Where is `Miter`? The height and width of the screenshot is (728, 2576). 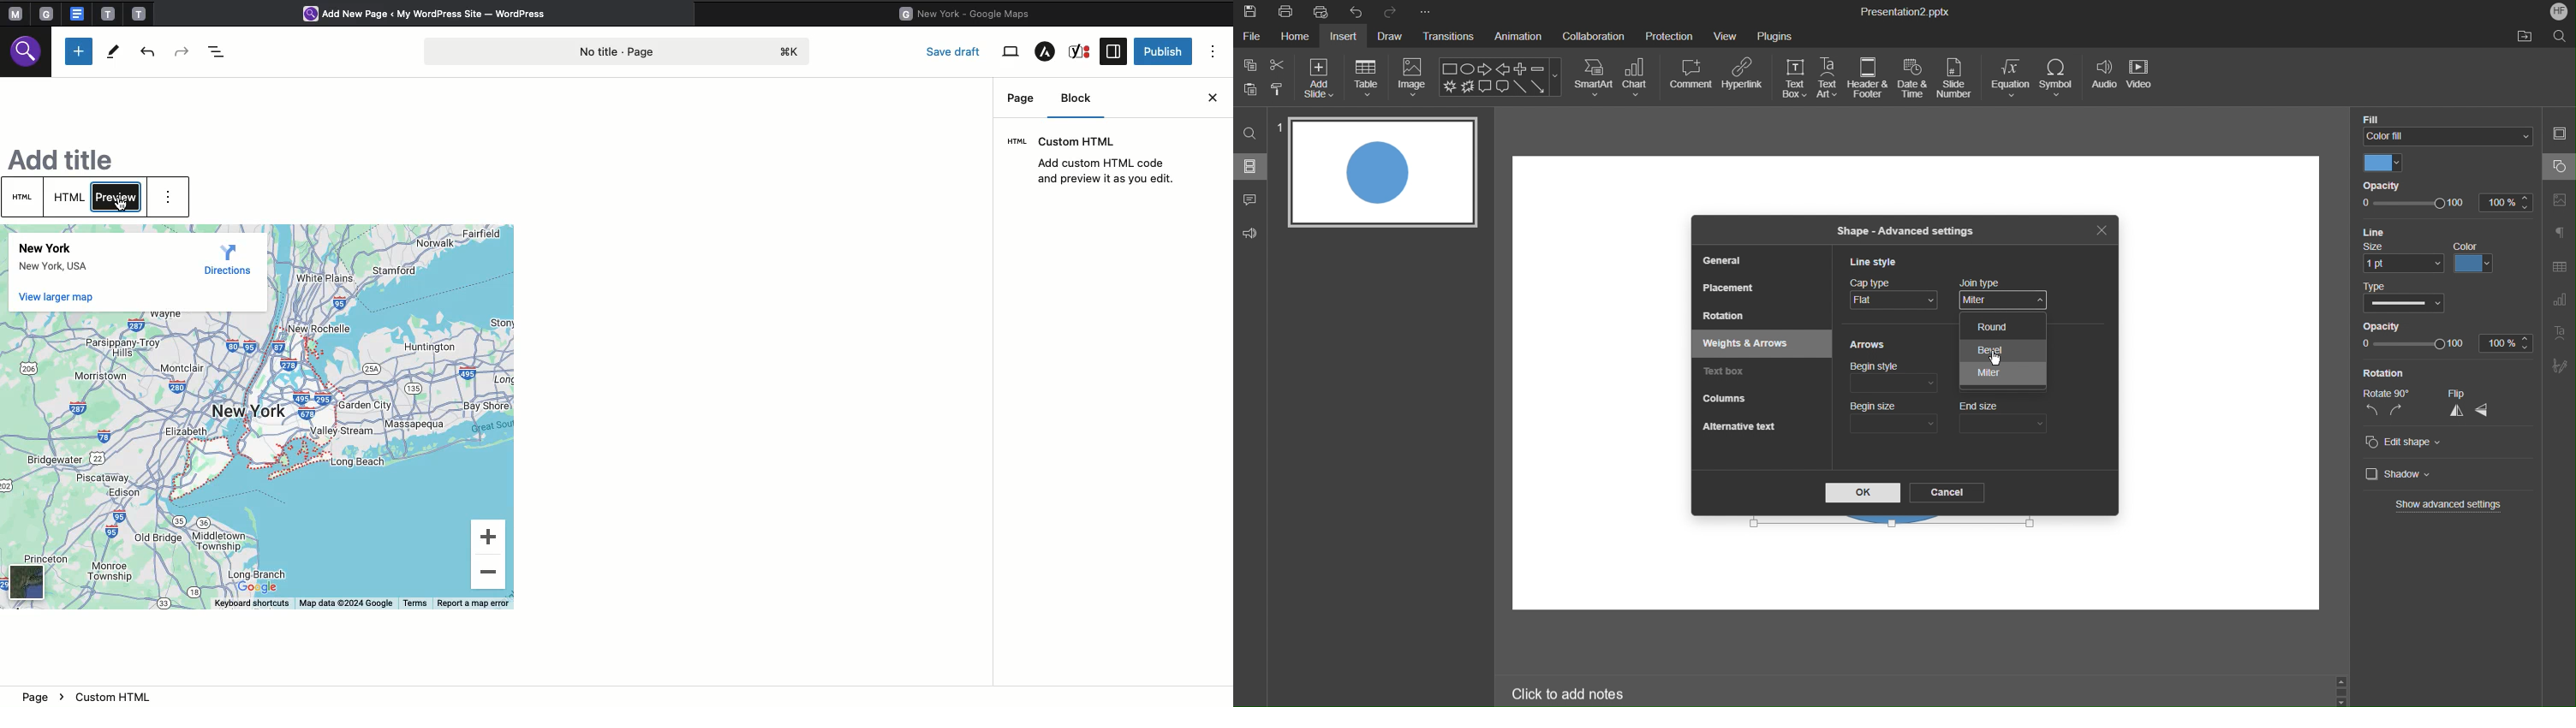
Miter is located at coordinates (2003, 373).